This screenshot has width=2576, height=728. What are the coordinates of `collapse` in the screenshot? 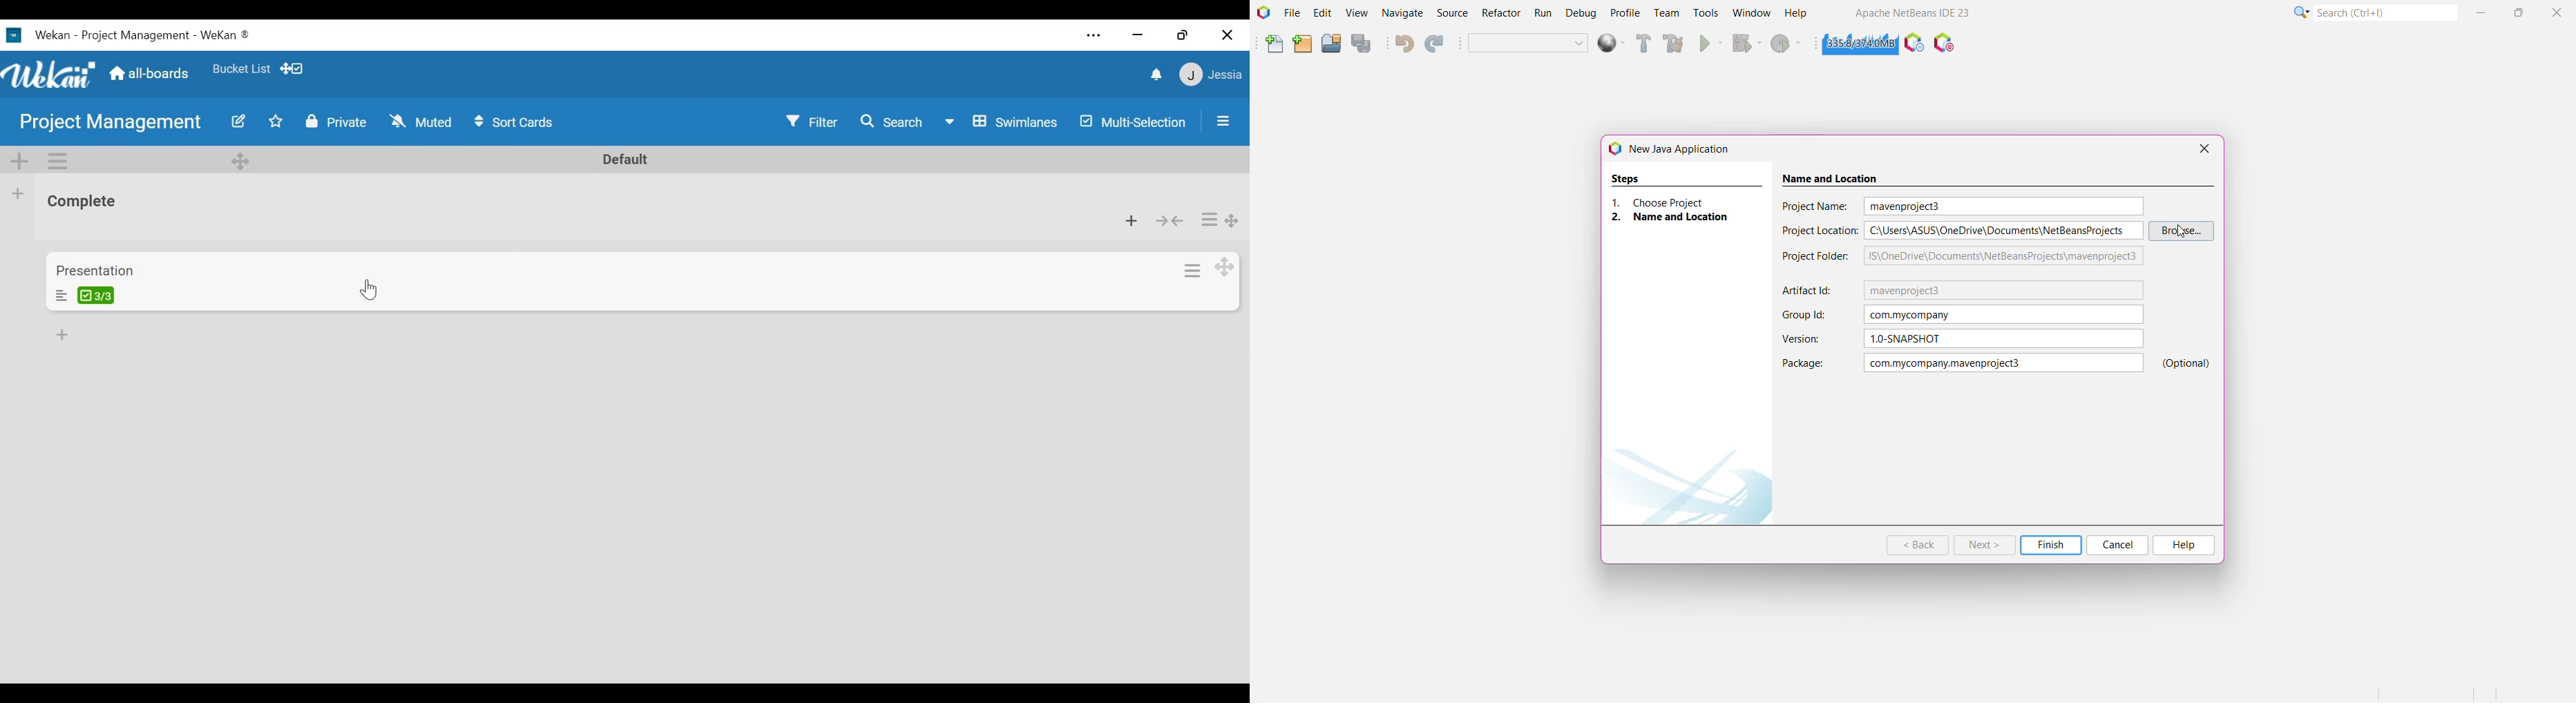 It's located at (1169, 221).